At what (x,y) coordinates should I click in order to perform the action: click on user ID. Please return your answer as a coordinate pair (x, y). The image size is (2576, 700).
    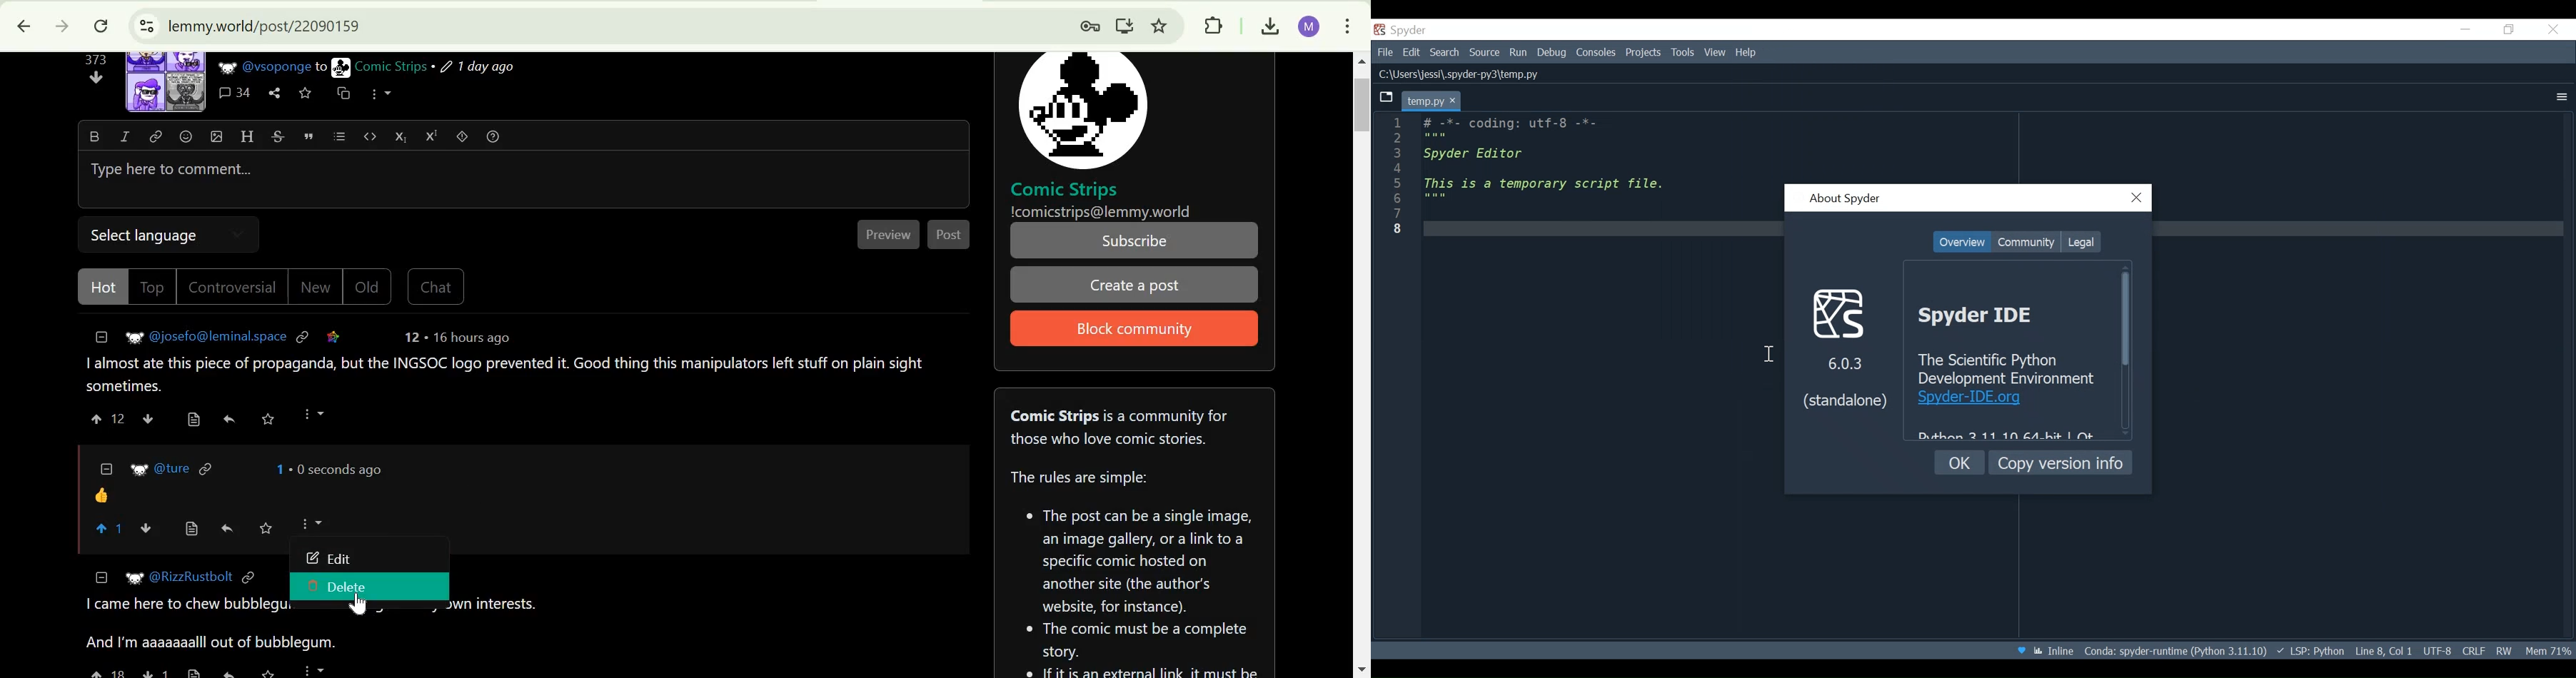
    Looking at the image, I should click on (173, 468).